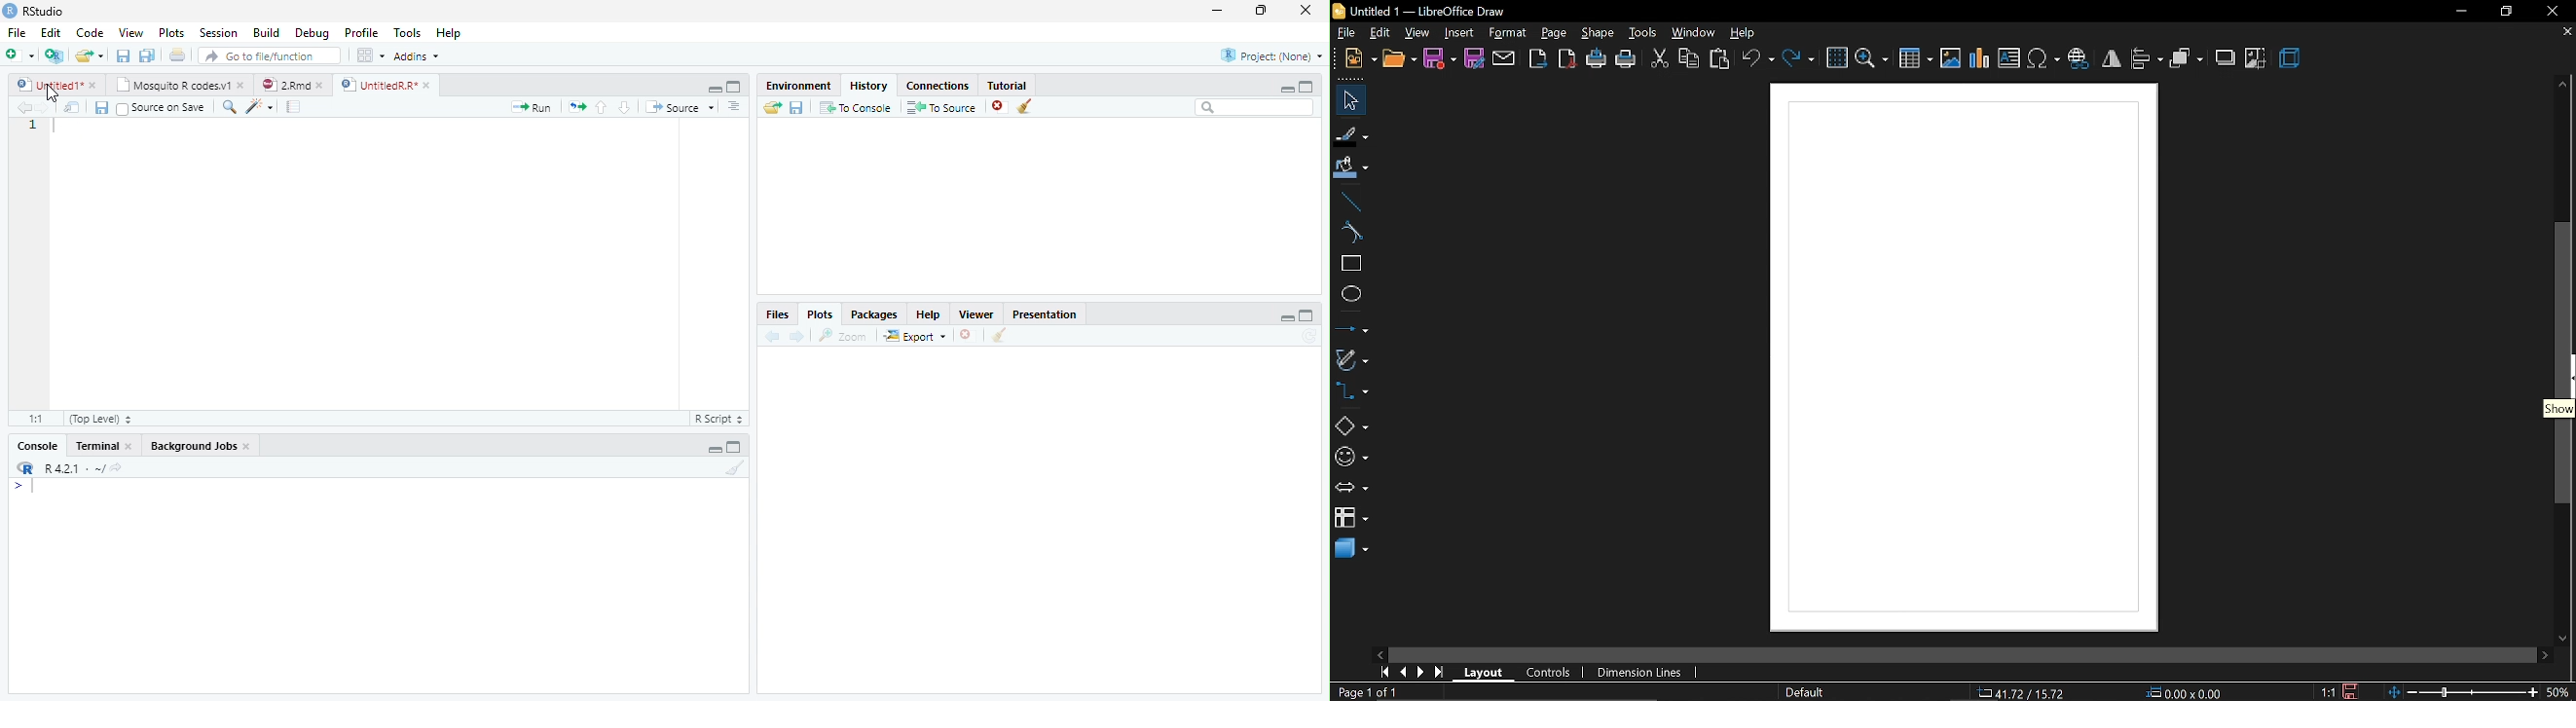  I want to click on Terminal, so click(105, 443).